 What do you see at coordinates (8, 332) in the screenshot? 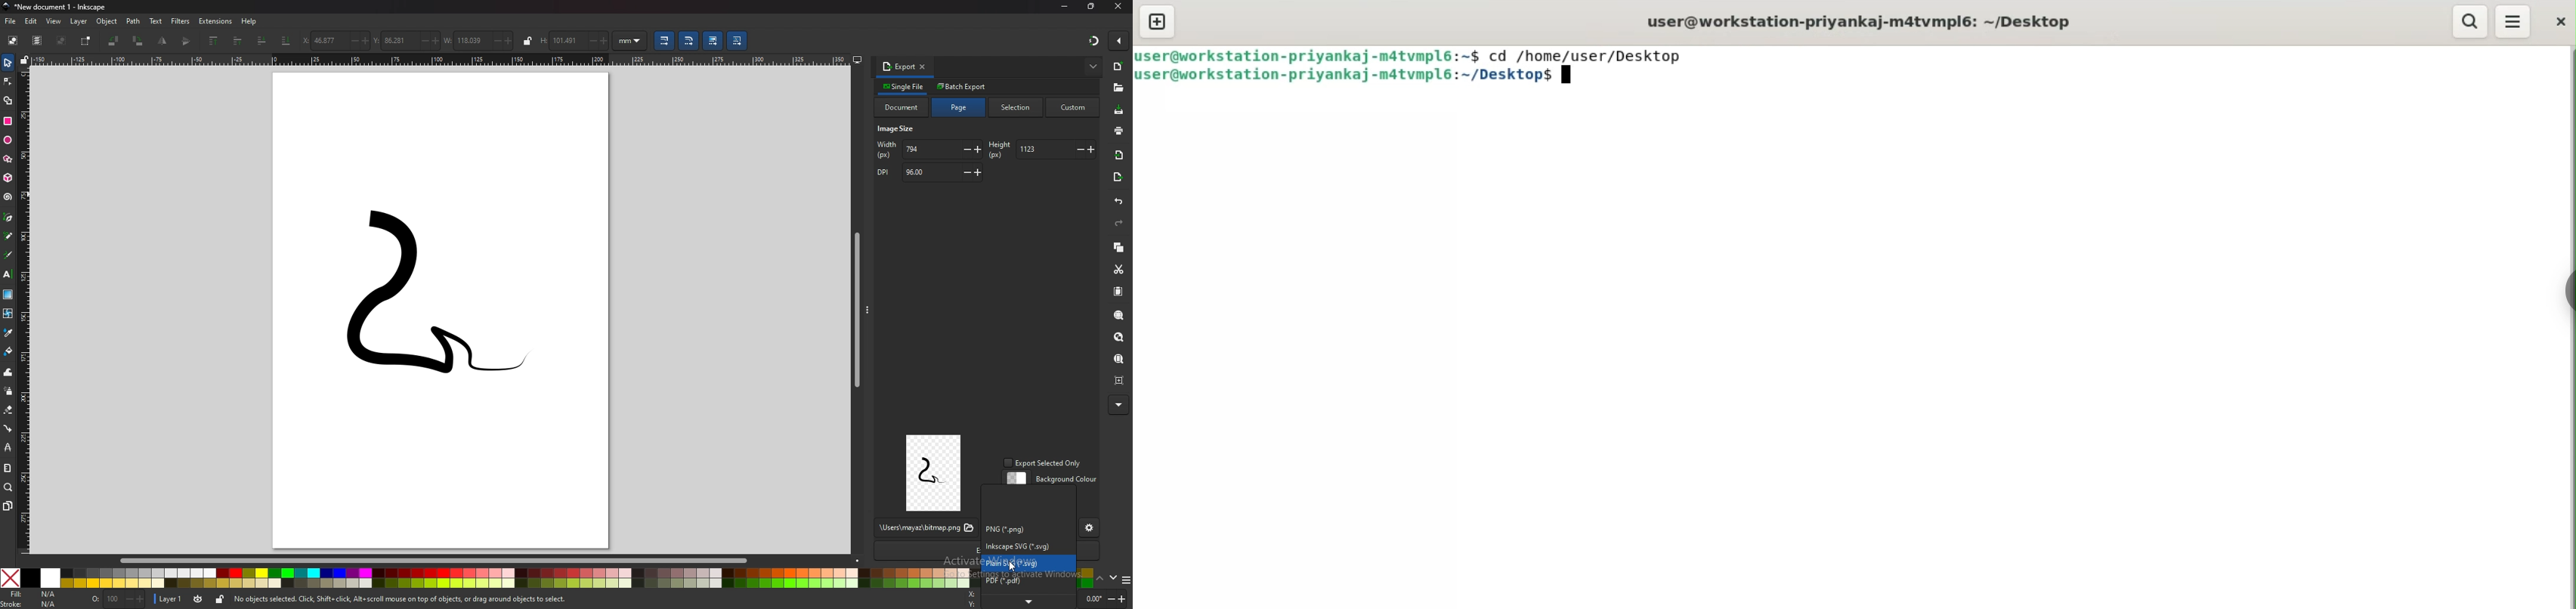
I see `dropper` at bounding box center [8, 332].